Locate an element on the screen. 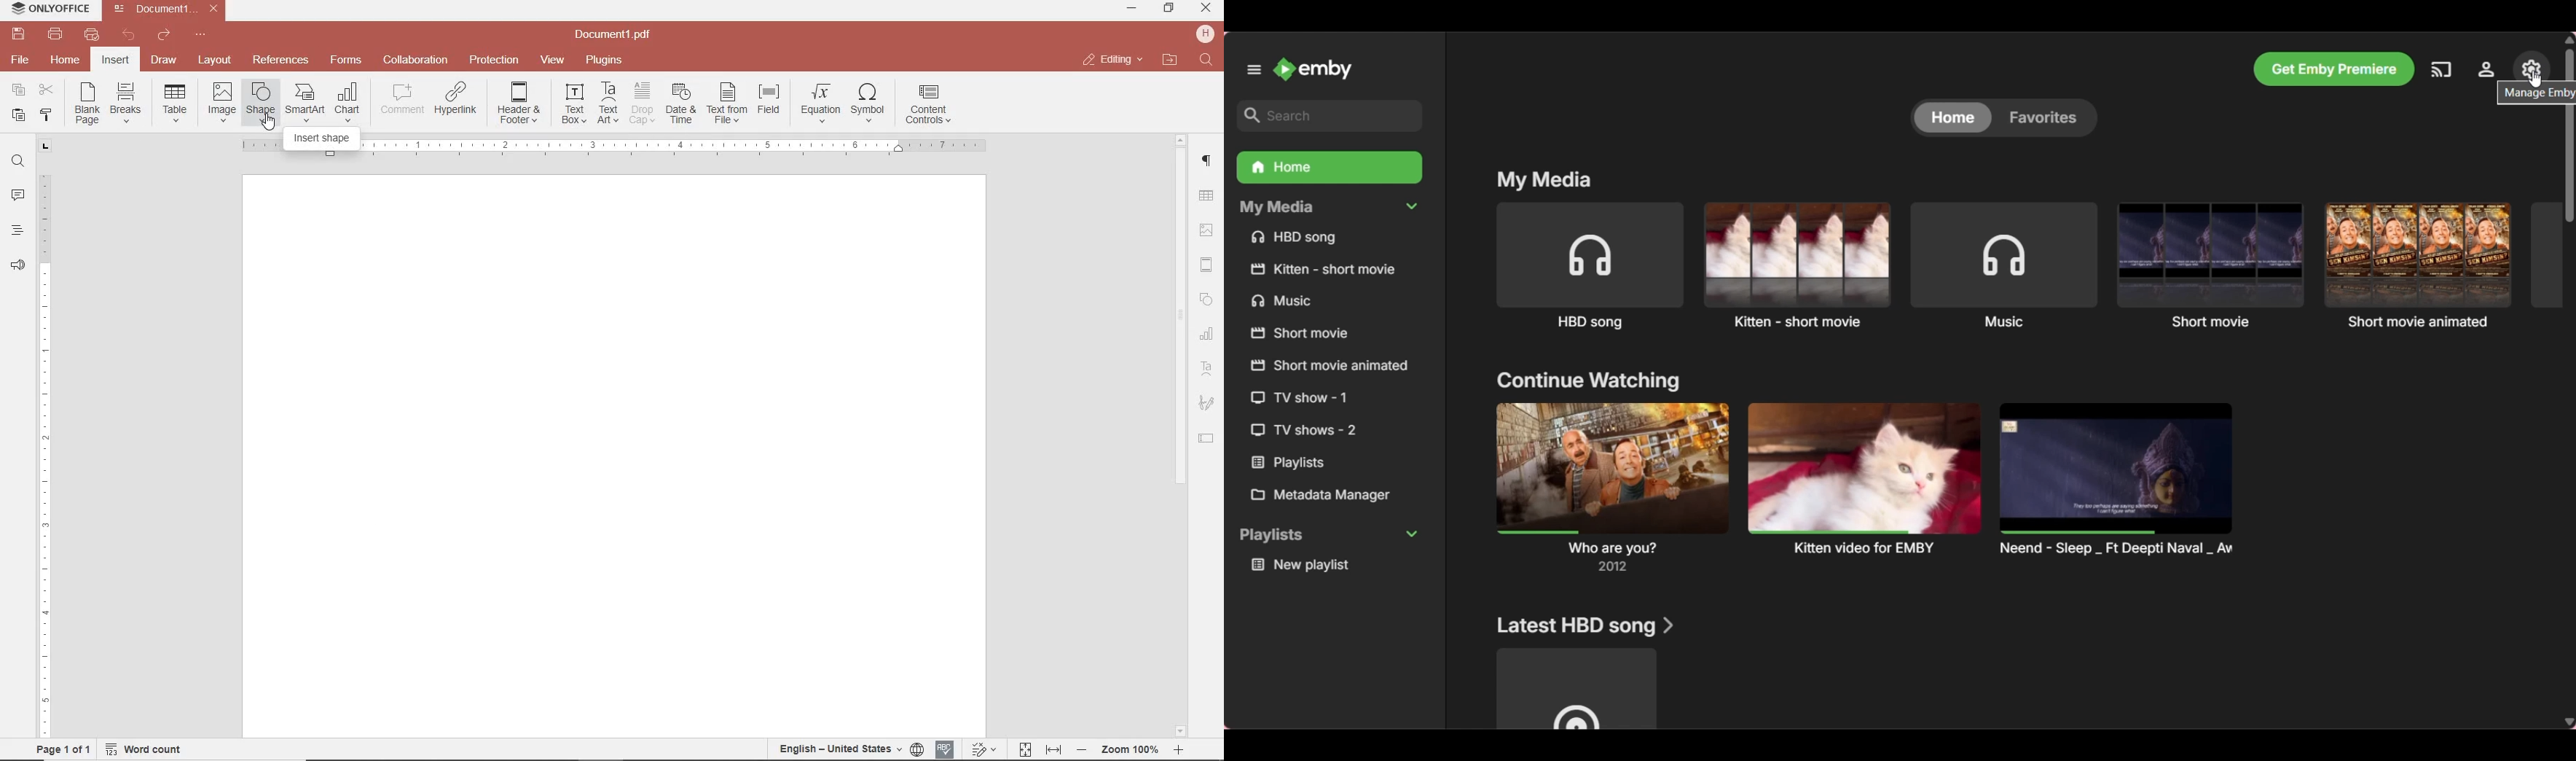 Image resolution: width=2576 pixels, height=784 pixels. set document language is located at coordinates (849, 749).